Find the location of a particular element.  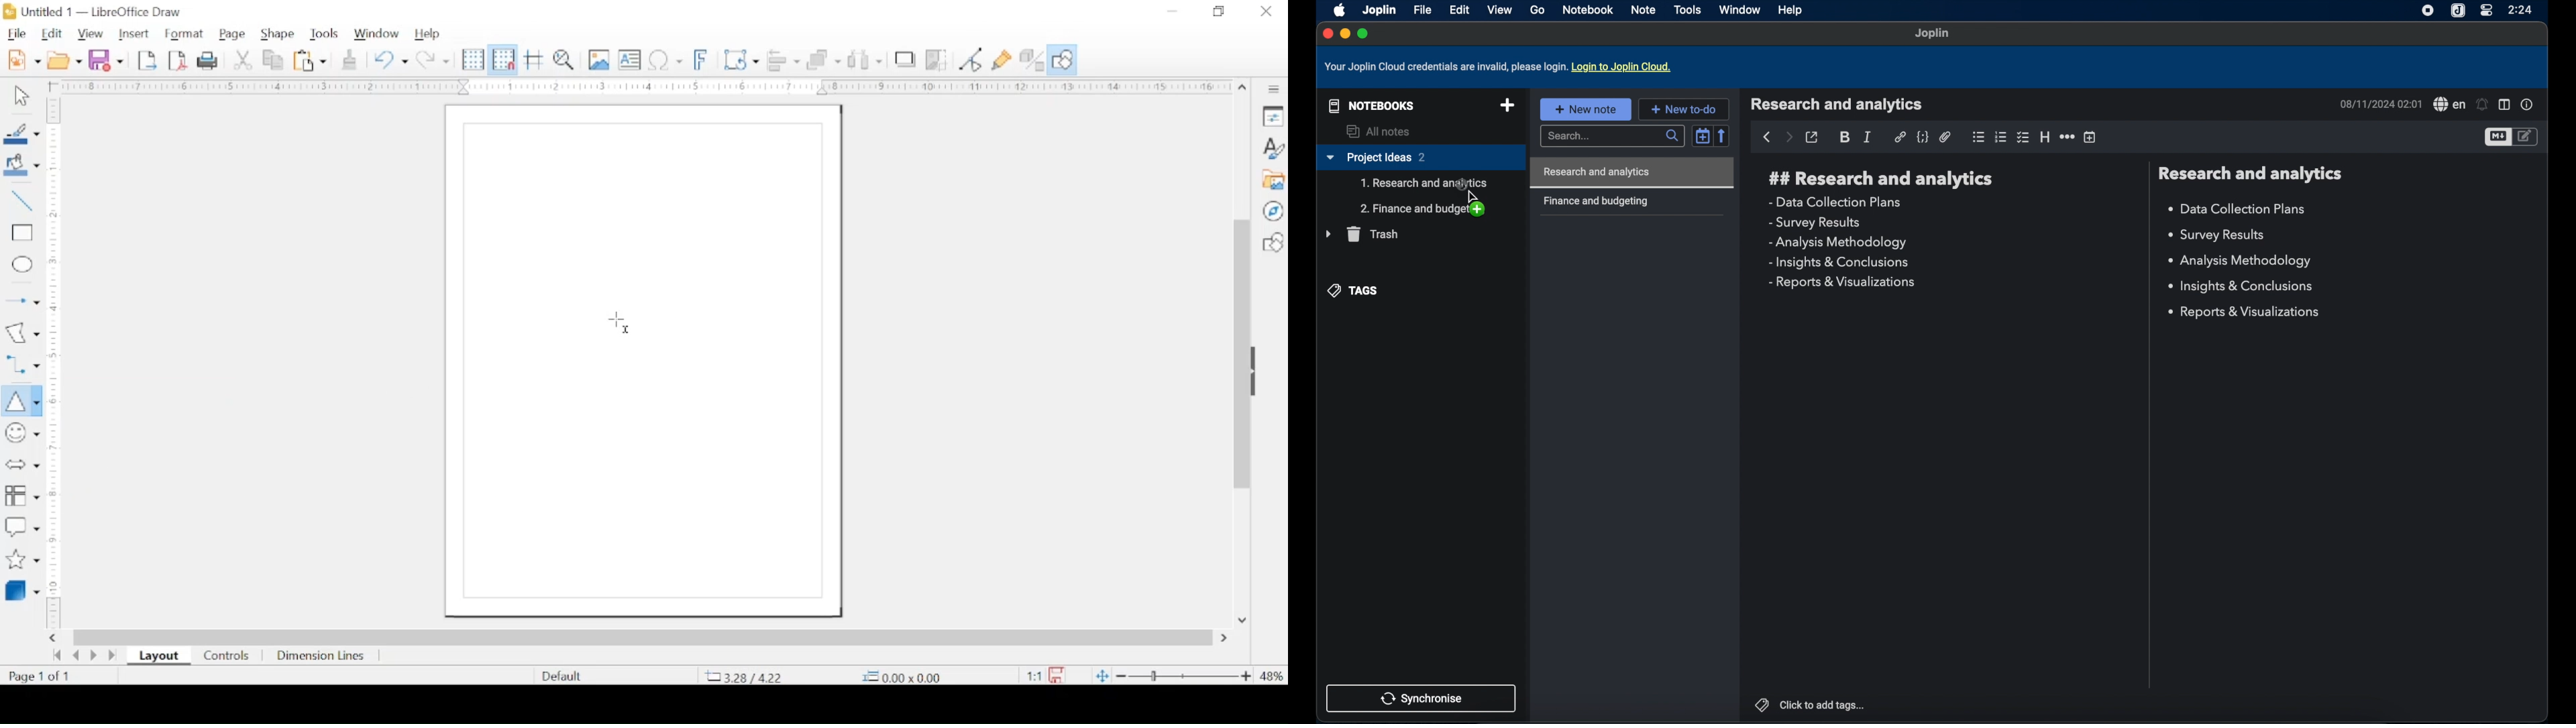

trash menu is located at coordinates (1362, 234).